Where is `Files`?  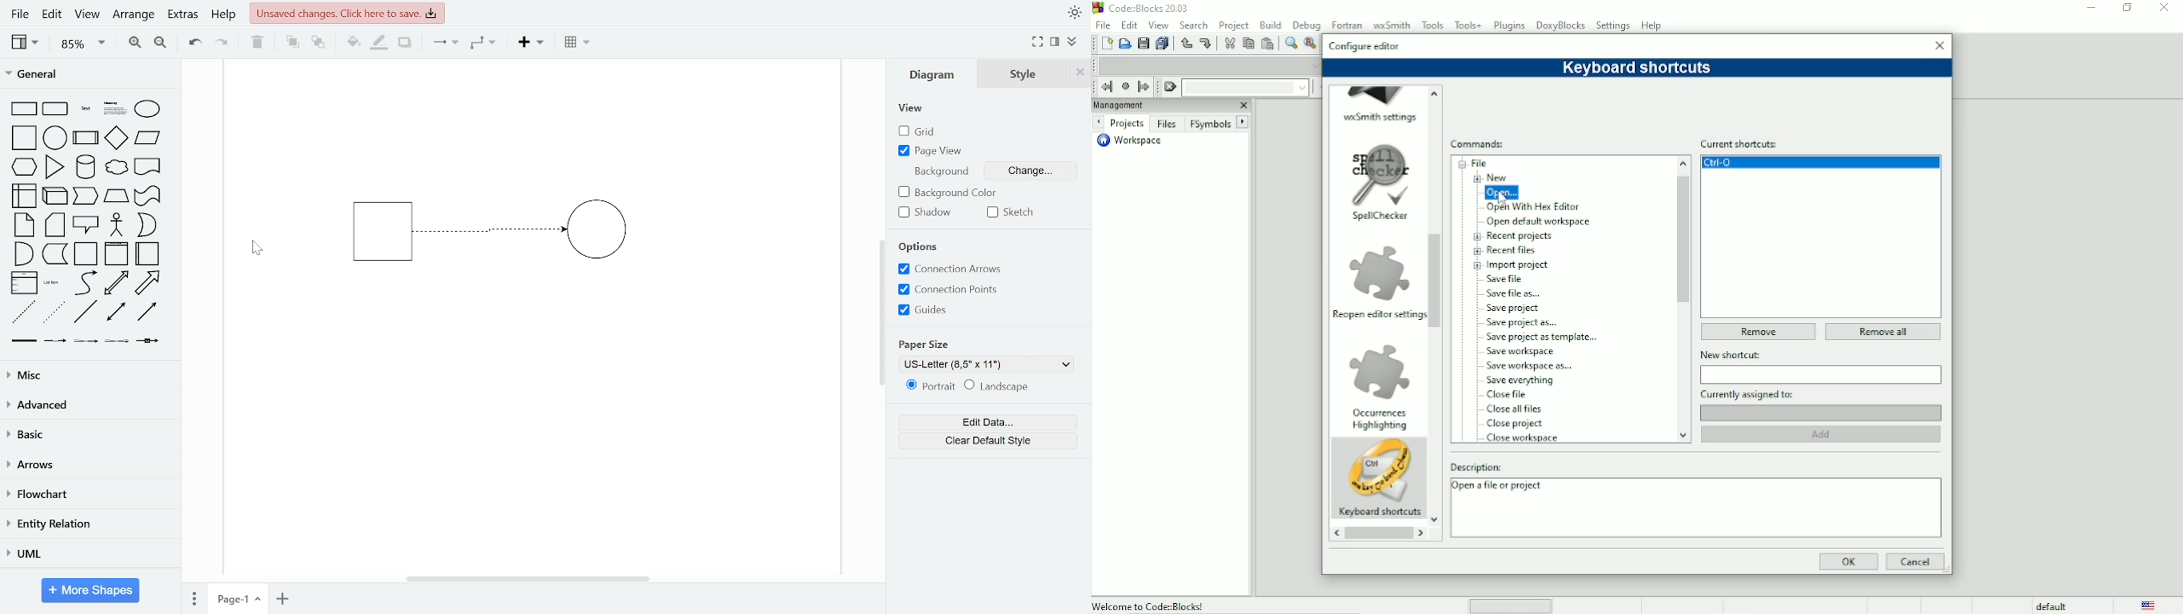
Files is located at coordinates (1167, 125).